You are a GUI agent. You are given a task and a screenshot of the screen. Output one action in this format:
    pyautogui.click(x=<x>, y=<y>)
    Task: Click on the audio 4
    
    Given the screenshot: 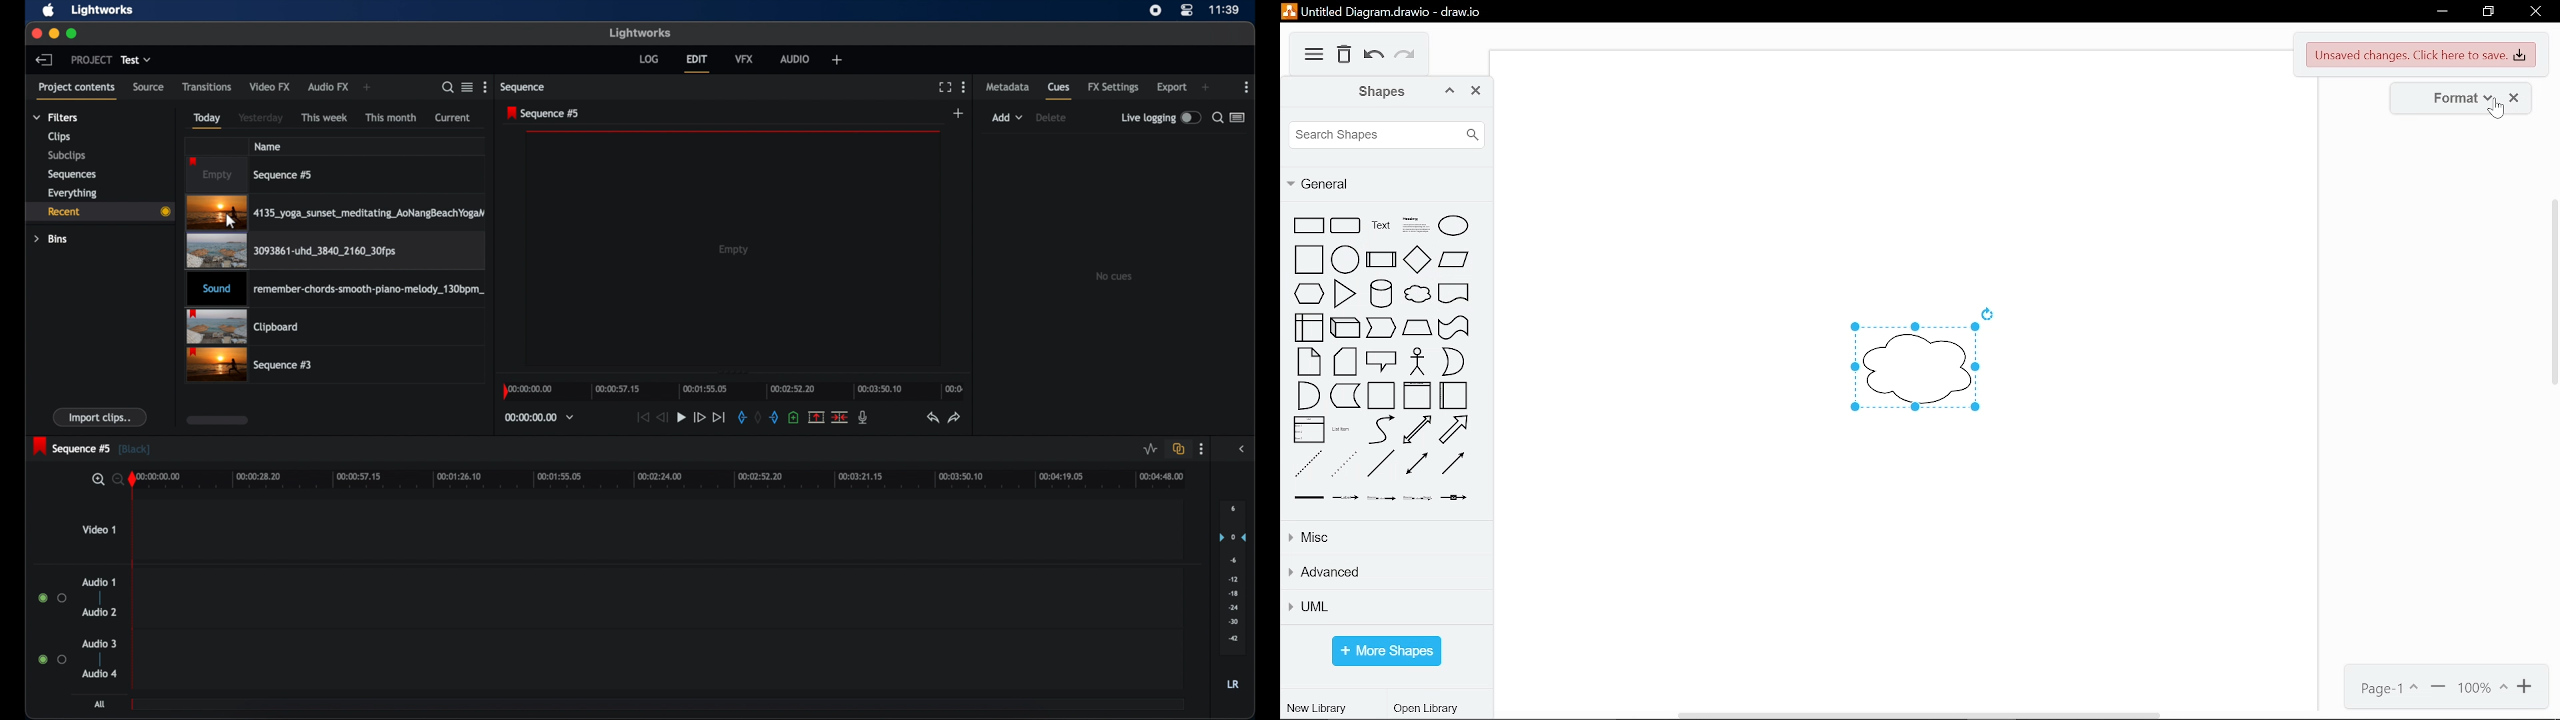 What is the action you would take?
    pyautogui.click(x=97, y=674)
    